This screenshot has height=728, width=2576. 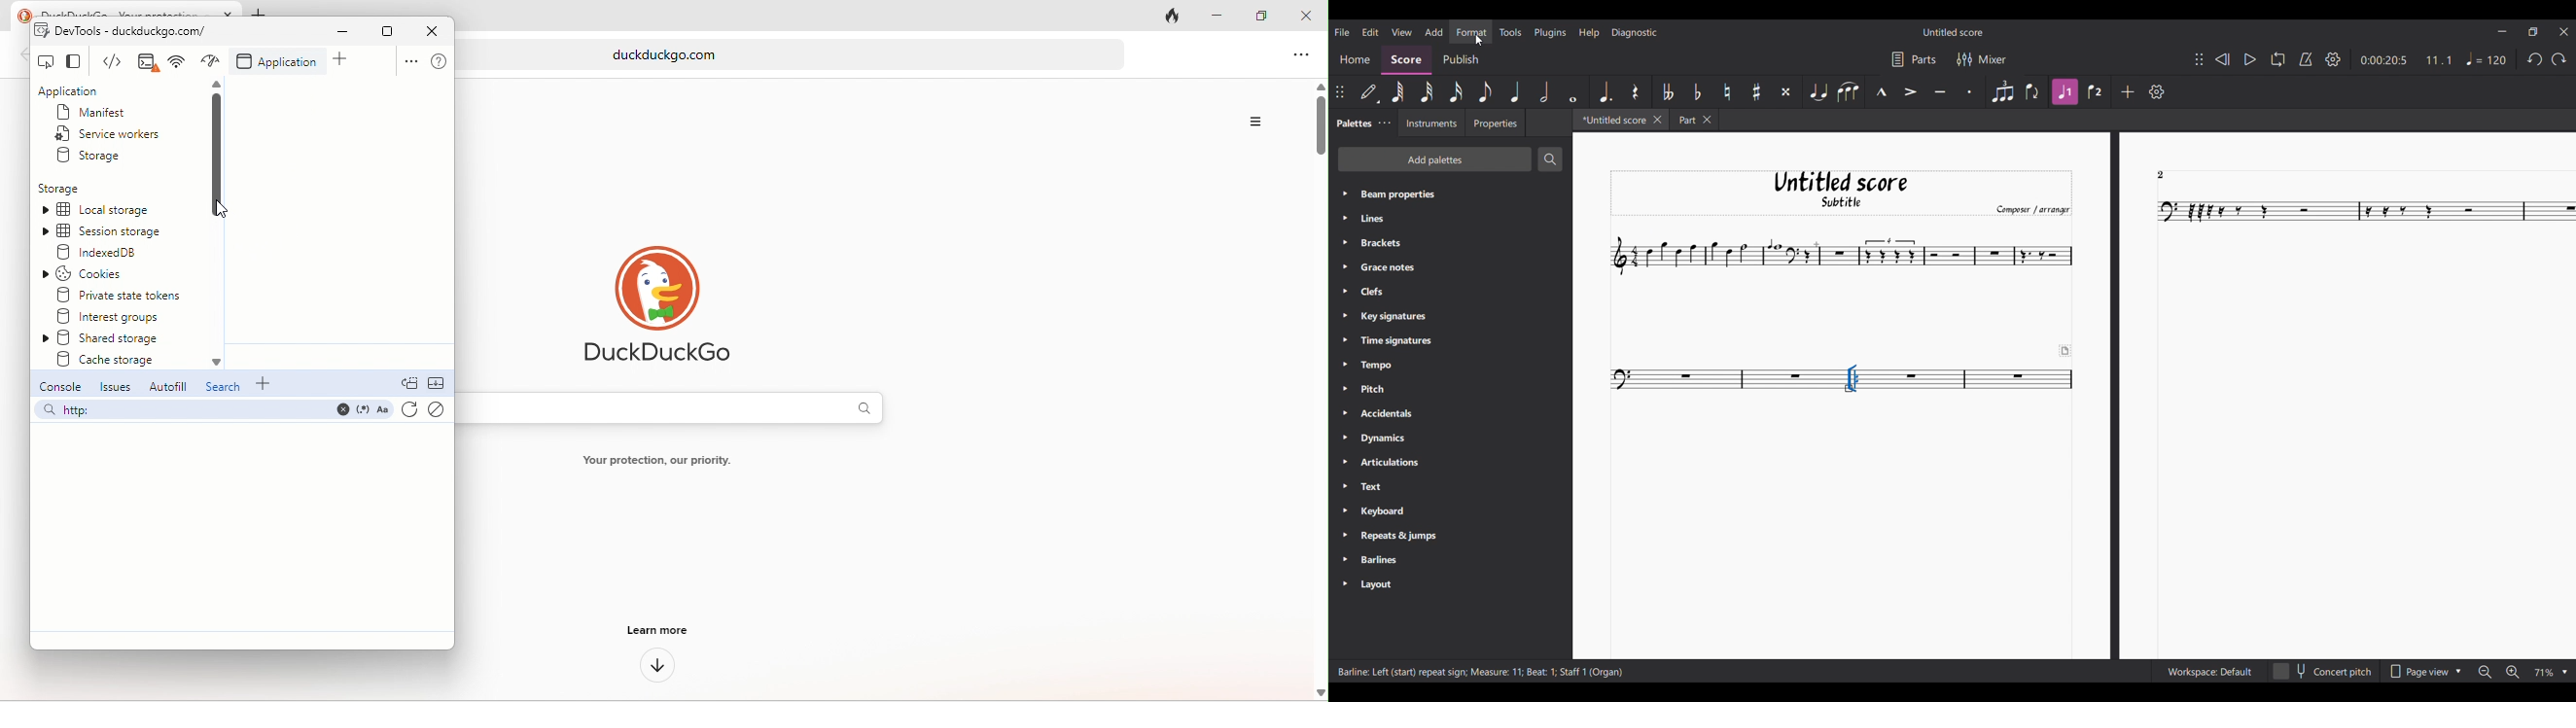 What do you see at coordinates (1657, 120) in the screenshot?
I see `Close tab` at bounding box center [1657, 120].